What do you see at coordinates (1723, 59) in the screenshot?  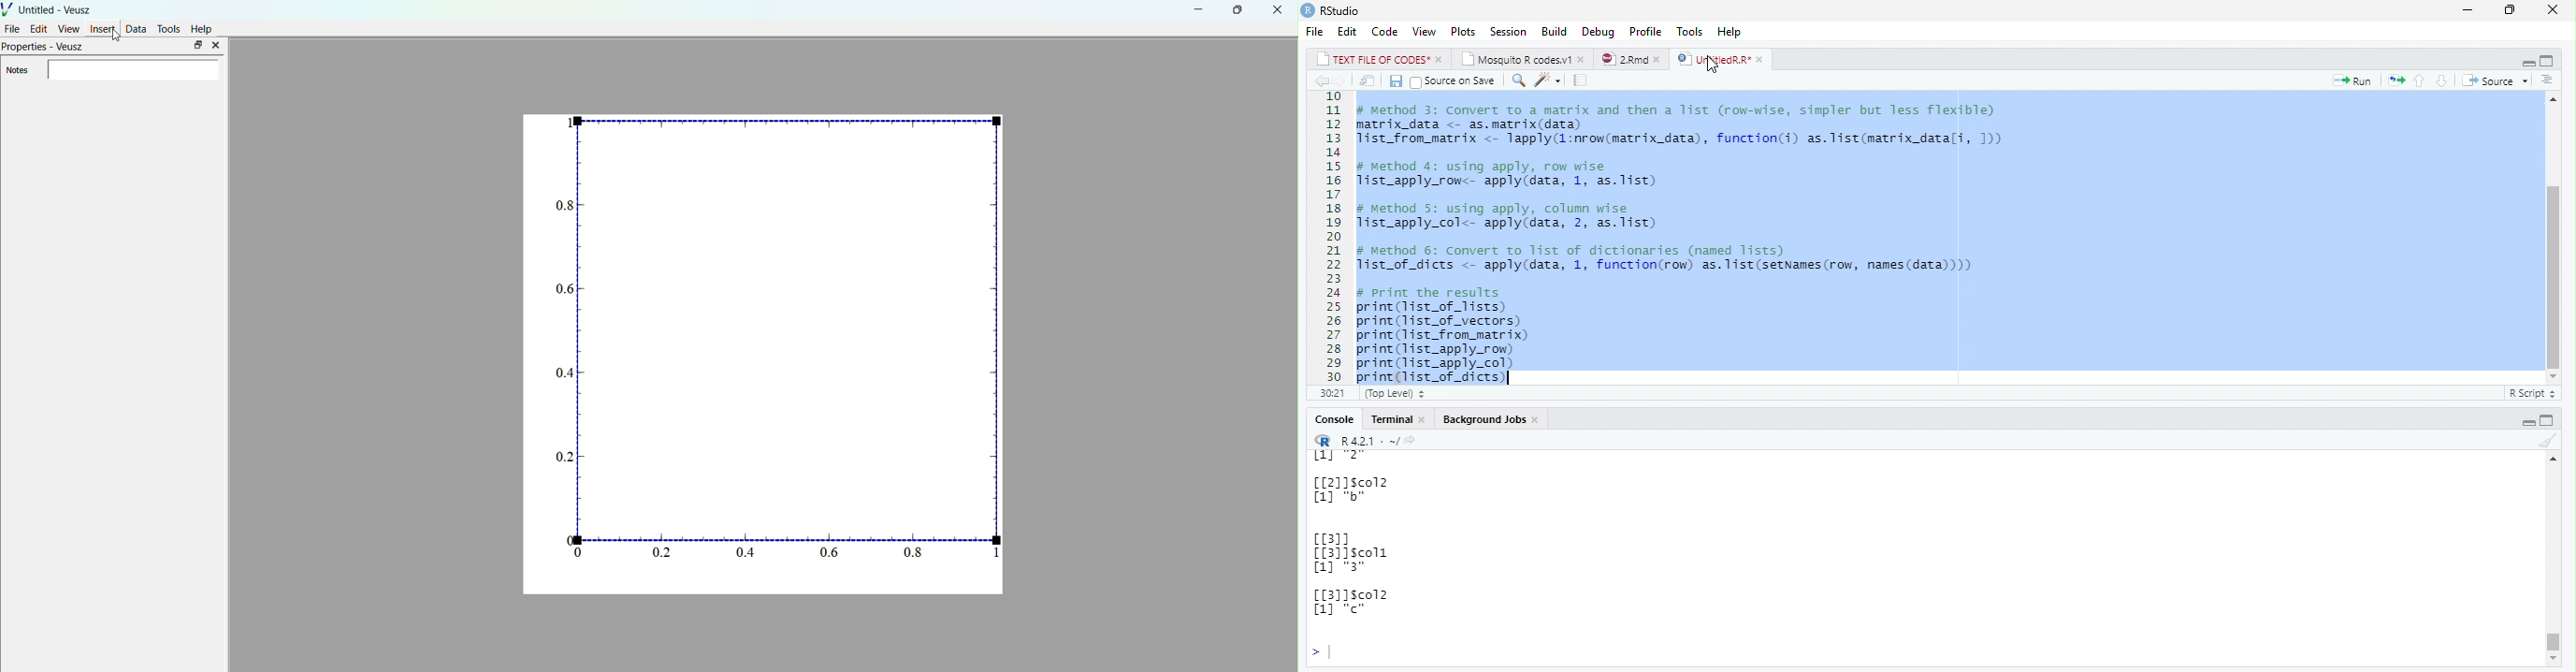 I see `UntitiedR.R*` at bounding box center [1723, 59].